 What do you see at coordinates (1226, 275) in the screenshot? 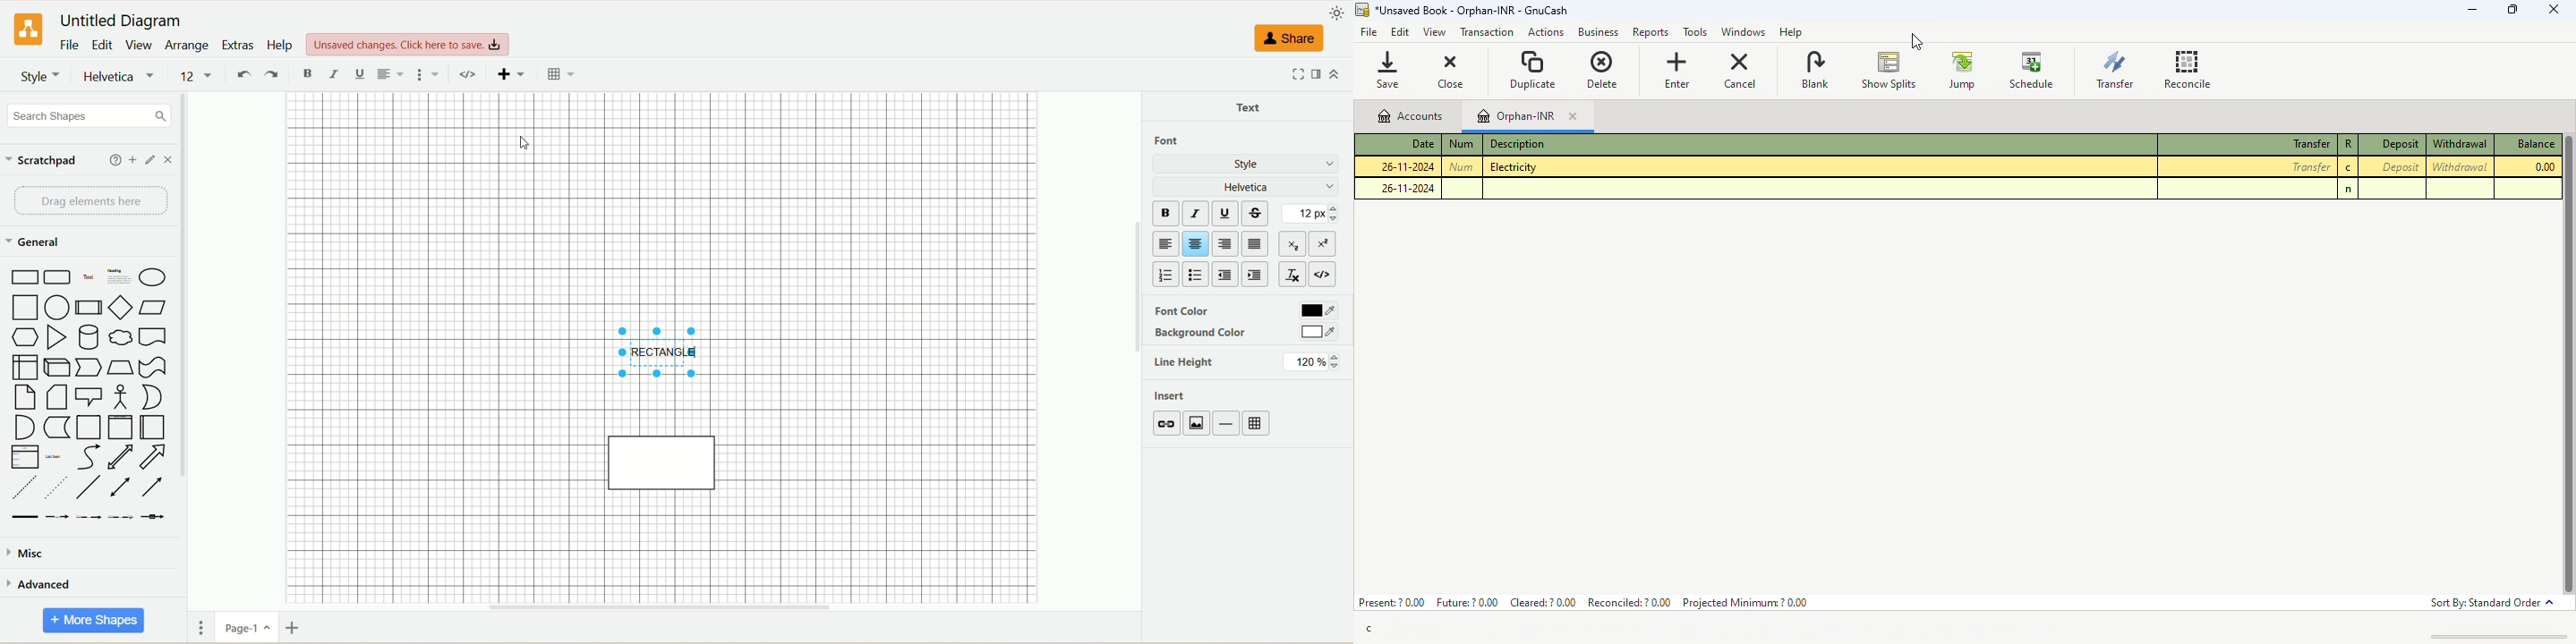
I see `decrease indent` at bounding box center [1226, 275].